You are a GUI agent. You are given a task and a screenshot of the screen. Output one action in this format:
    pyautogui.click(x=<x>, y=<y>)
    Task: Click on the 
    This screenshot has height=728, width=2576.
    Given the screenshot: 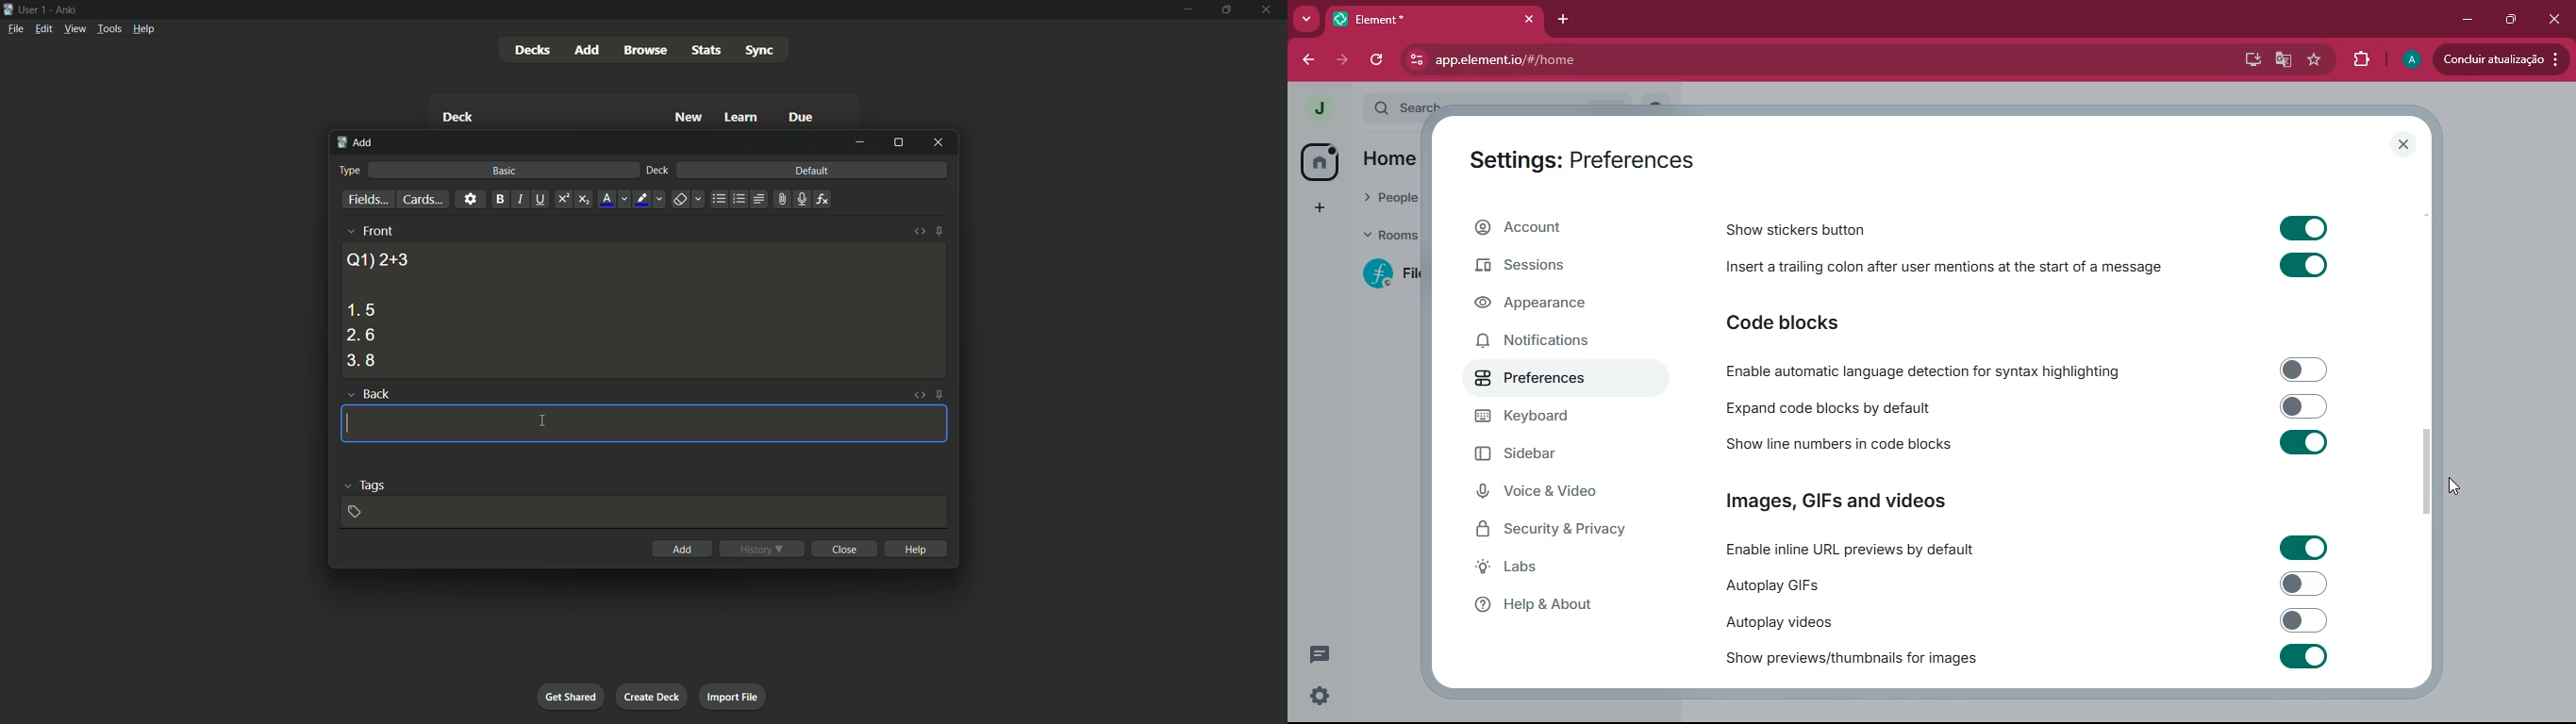 What is the action you would take?
    pyautogui.click(x=2303, y=656)
    